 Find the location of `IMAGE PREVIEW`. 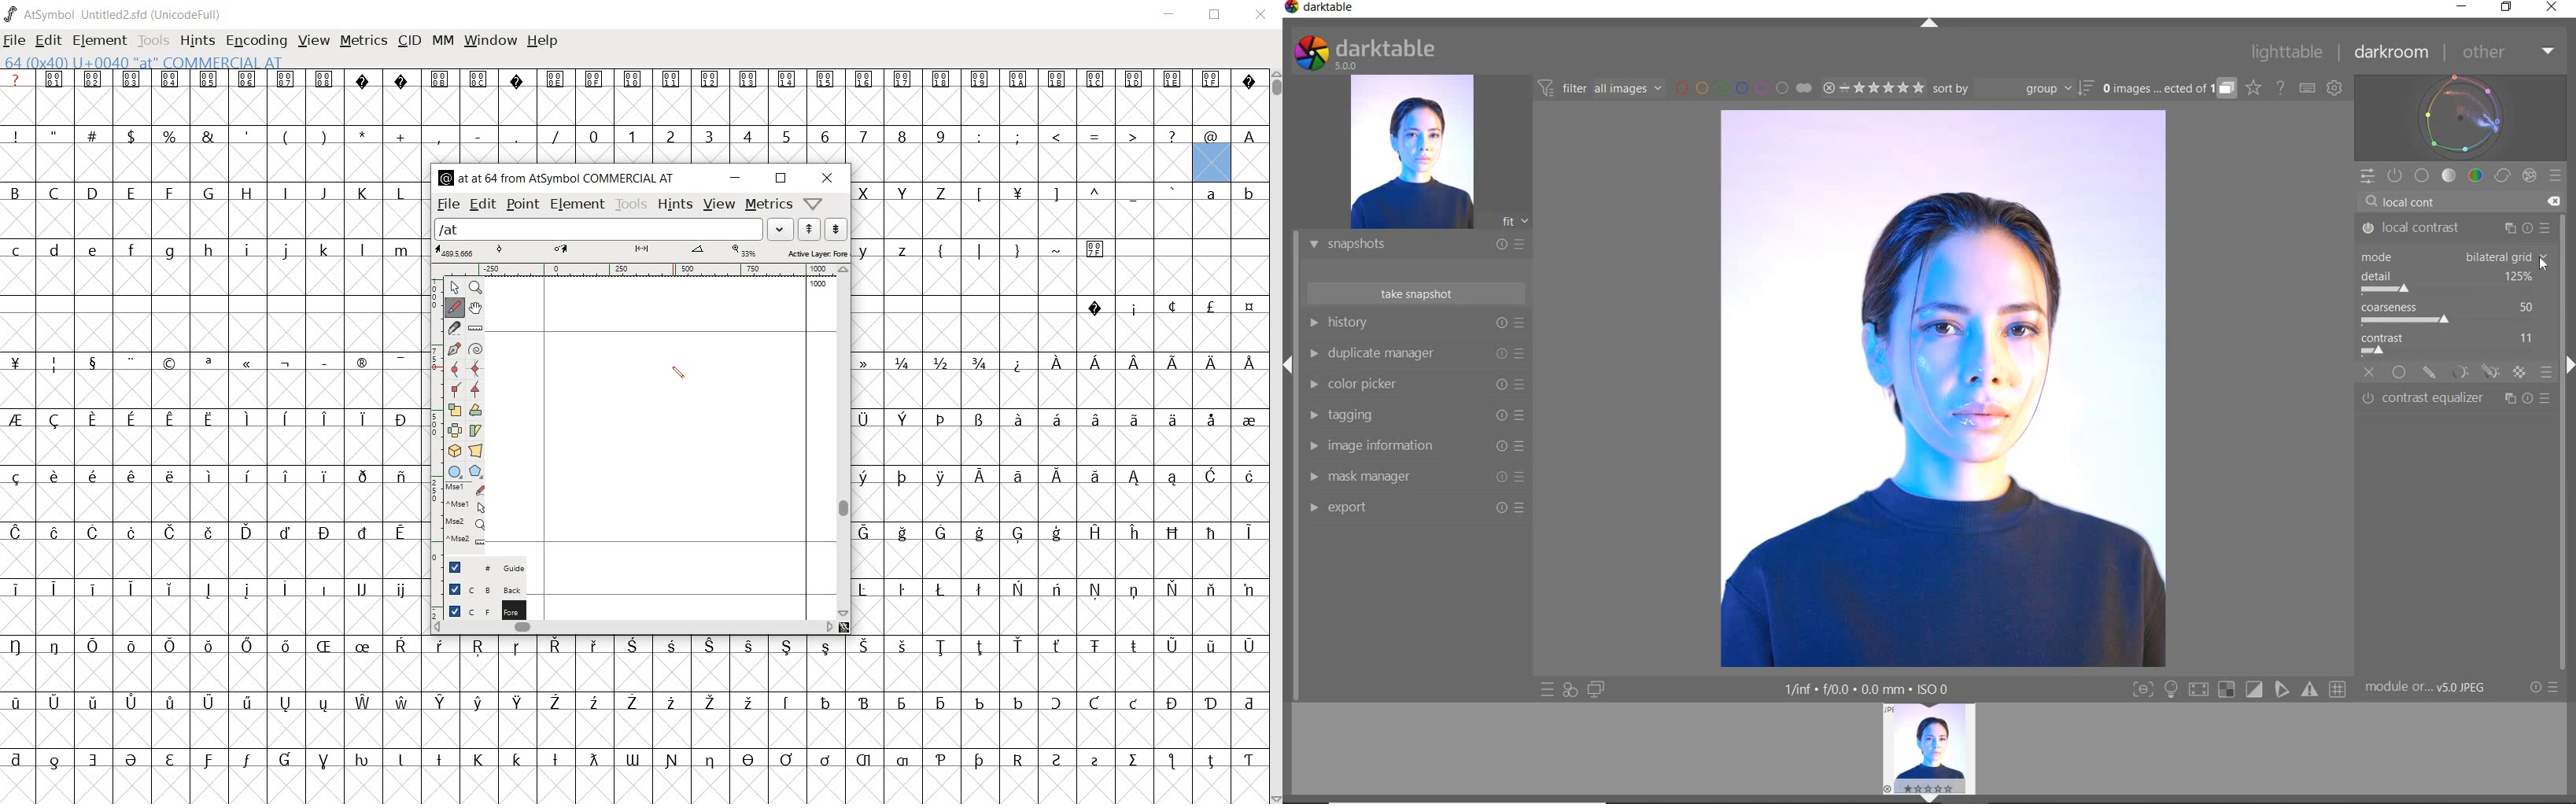

IMAGE PREVIEW is located at coordinates (1929, 747).